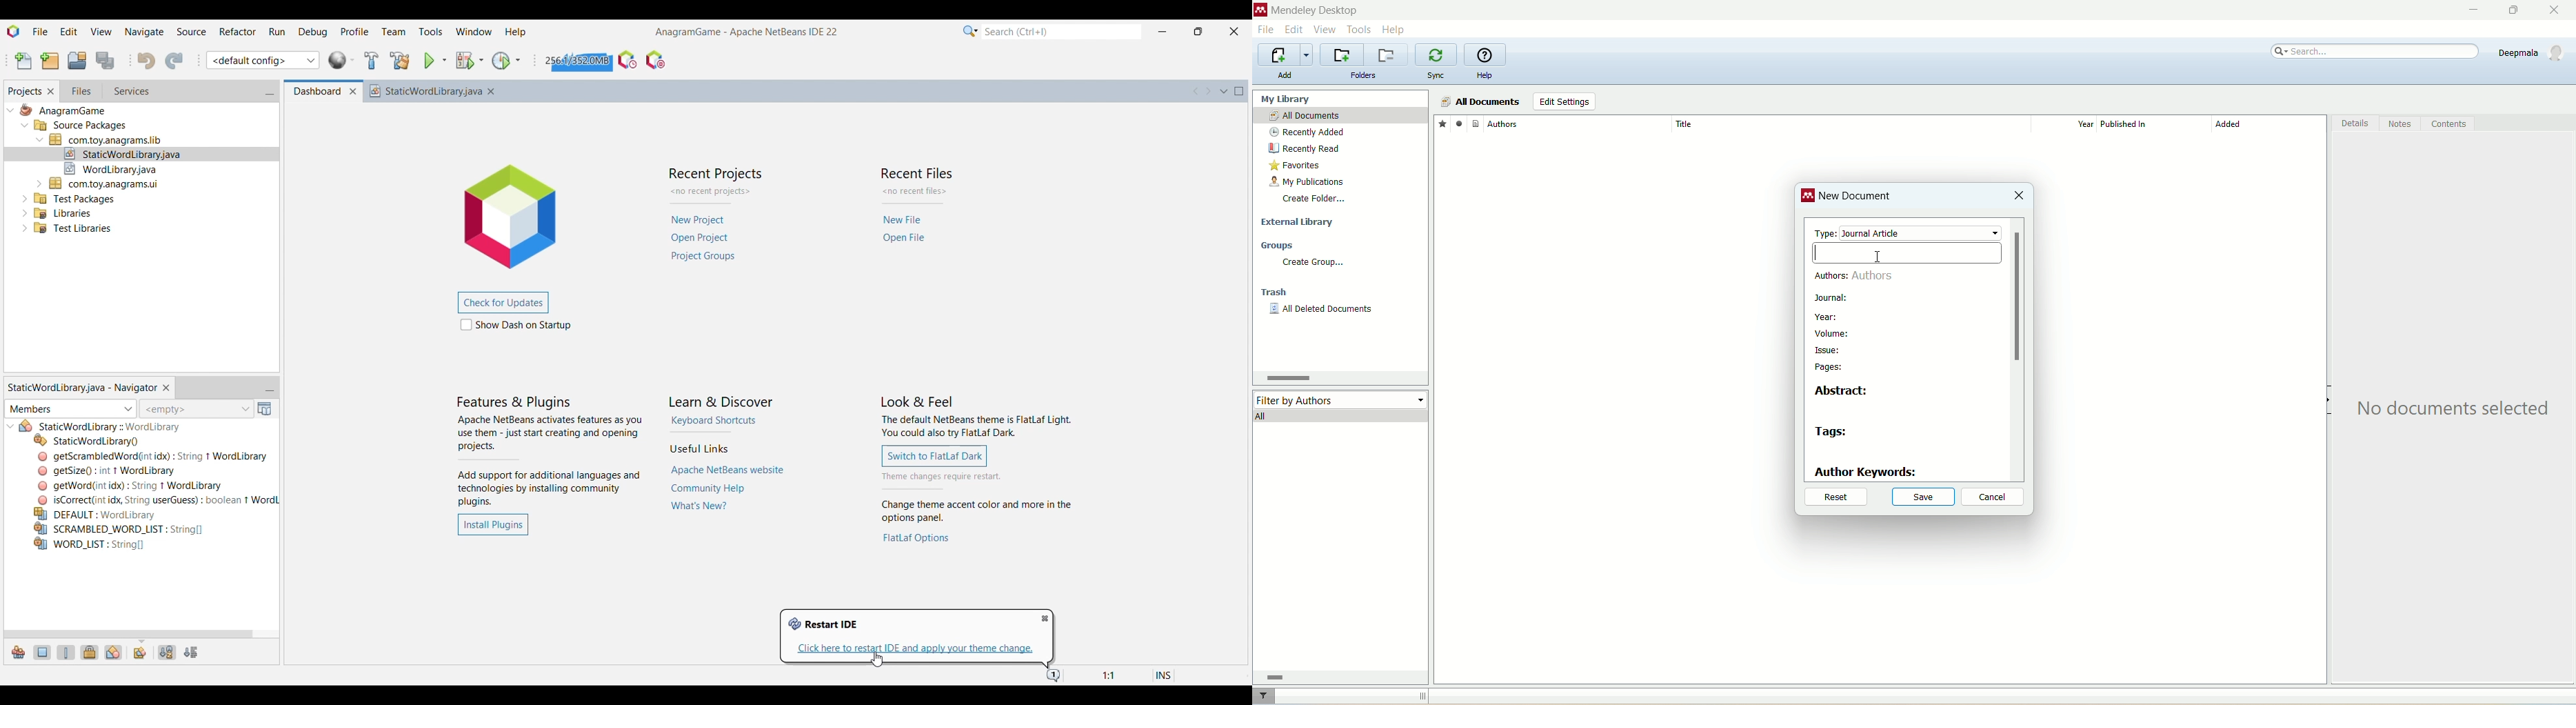 Image resolution: width=2576 pixels, height=728 pixels. Describe the element at coordinates (1480, 102) in the screenshot. I see `all documents` at that location.